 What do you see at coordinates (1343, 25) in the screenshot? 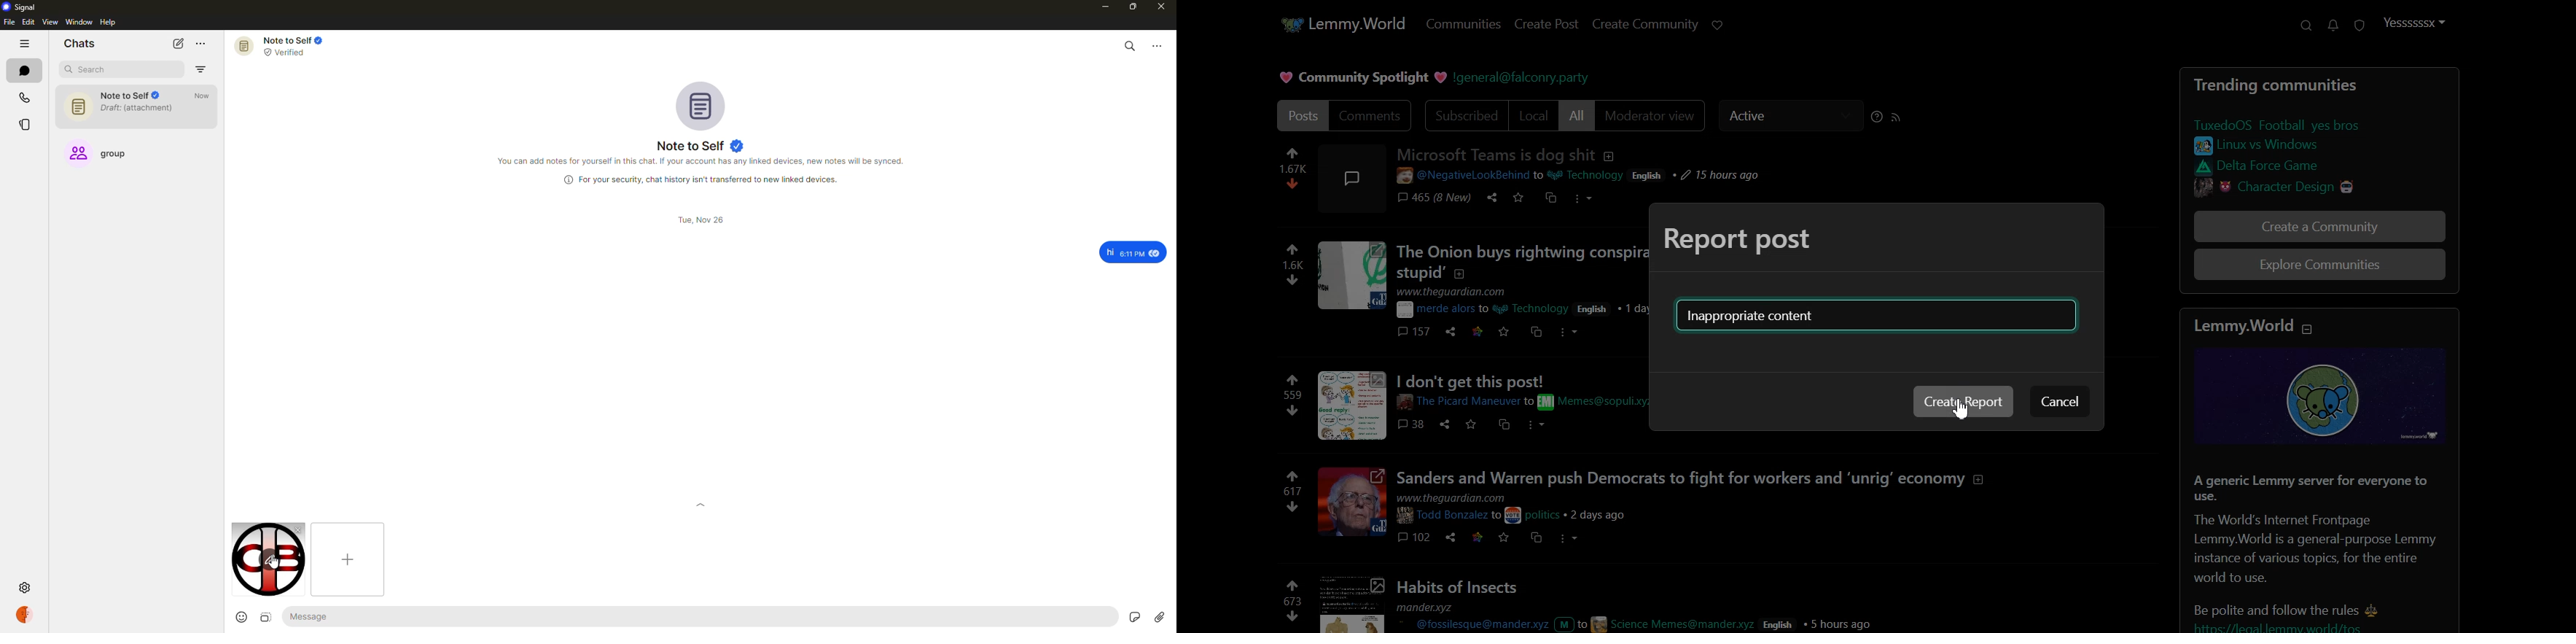
I see `Home Page` at bounding box center [1343, 25].